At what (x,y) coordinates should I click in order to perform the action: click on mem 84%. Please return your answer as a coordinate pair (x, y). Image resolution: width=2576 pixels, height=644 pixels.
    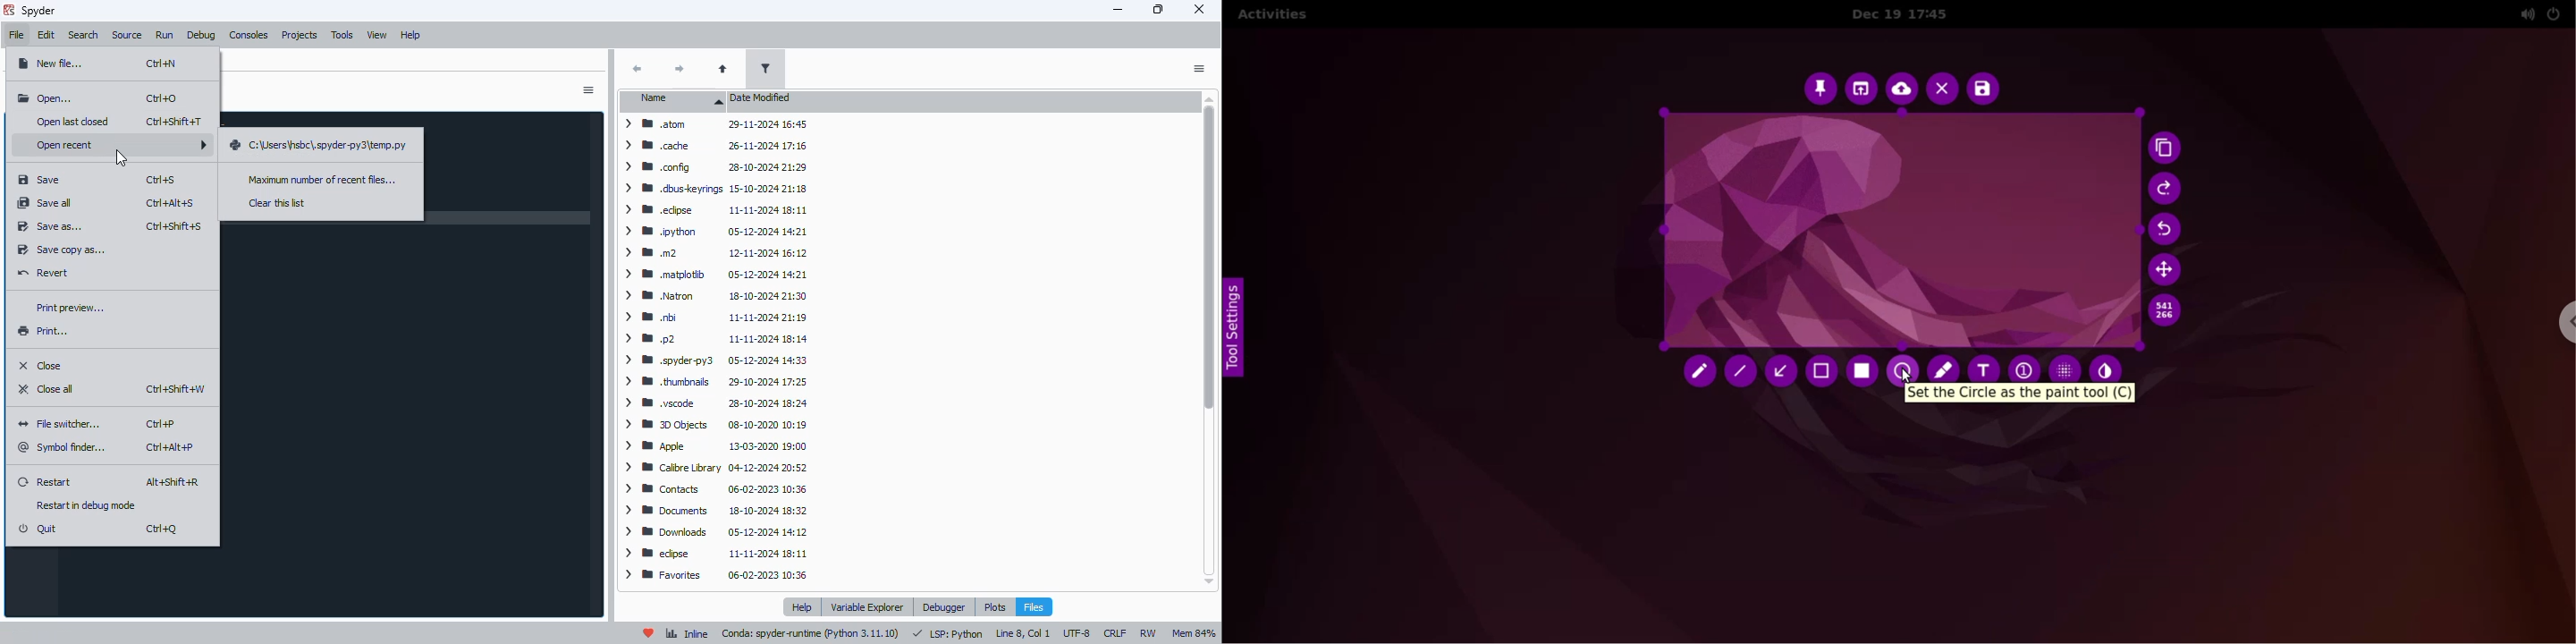
    Looking at the image, I should click on (1194, 632).